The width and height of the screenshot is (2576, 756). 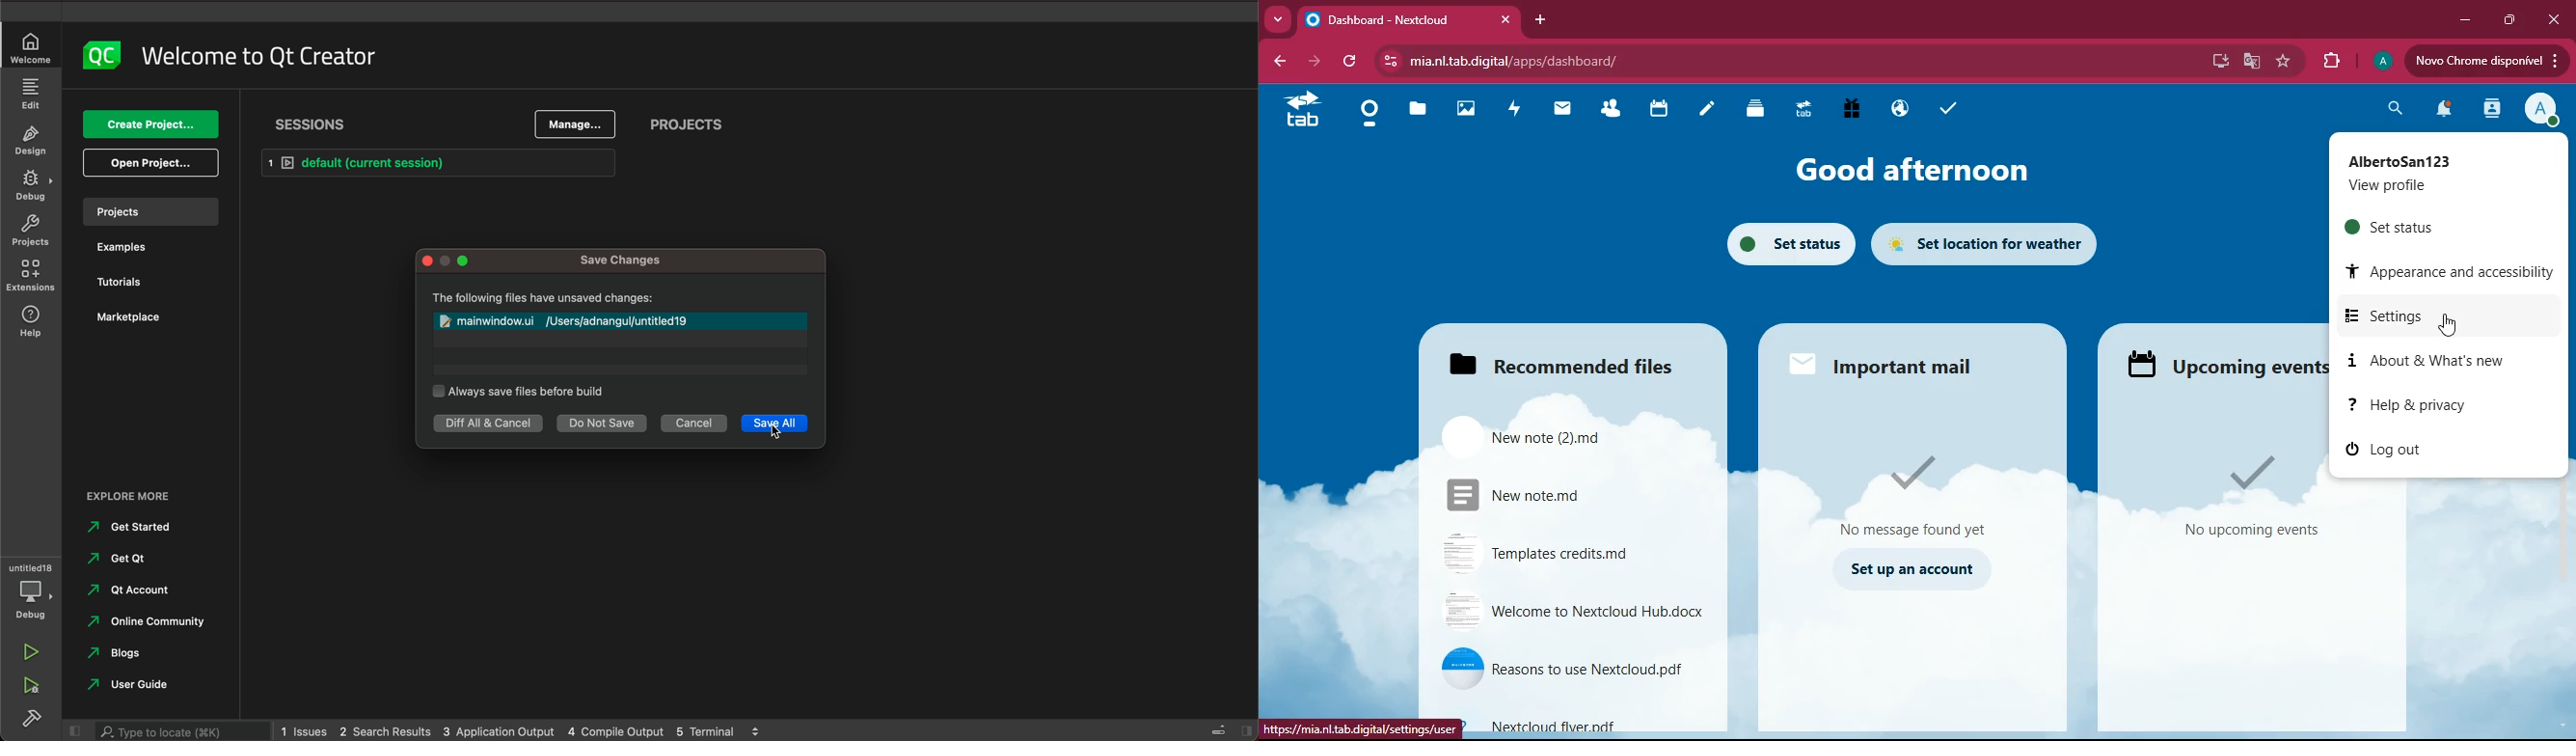 What do you see at coordinates (1233, 729) in the screenshot?
I see `close sidebar` at bounding box center [1233, 729].